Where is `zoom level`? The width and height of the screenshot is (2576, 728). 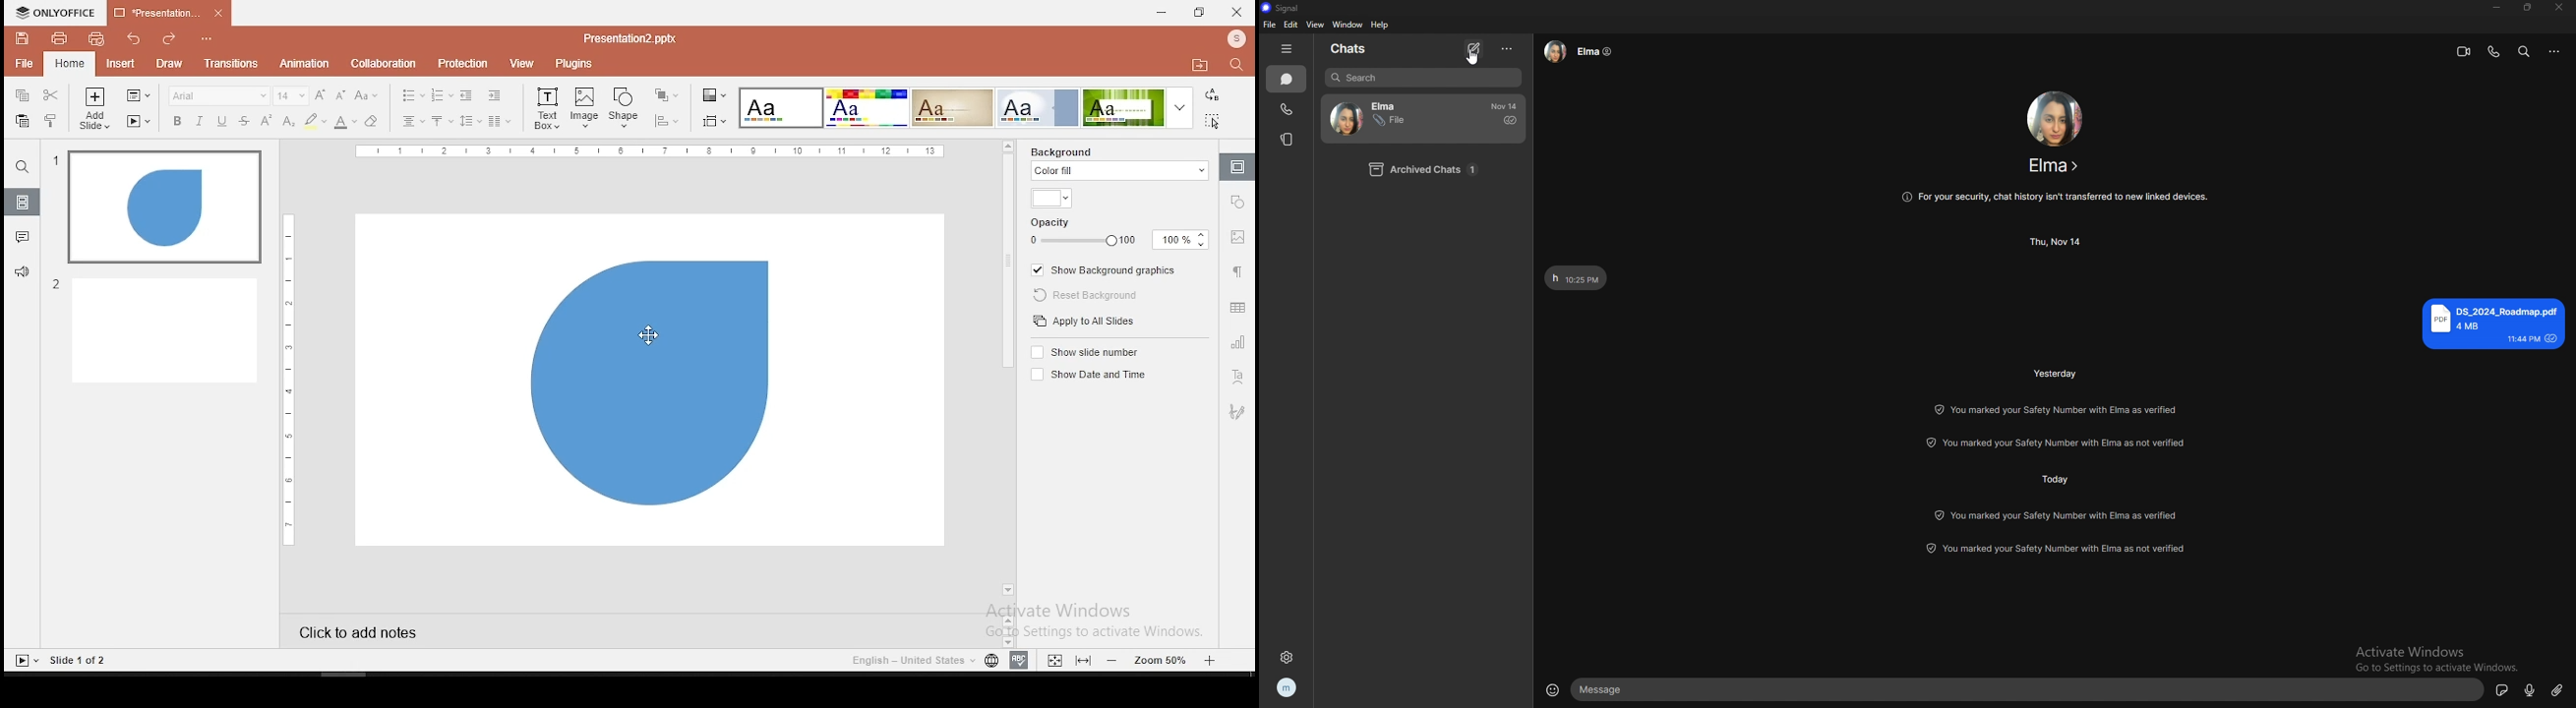 zoom level is located at coordinates (1162, 660).